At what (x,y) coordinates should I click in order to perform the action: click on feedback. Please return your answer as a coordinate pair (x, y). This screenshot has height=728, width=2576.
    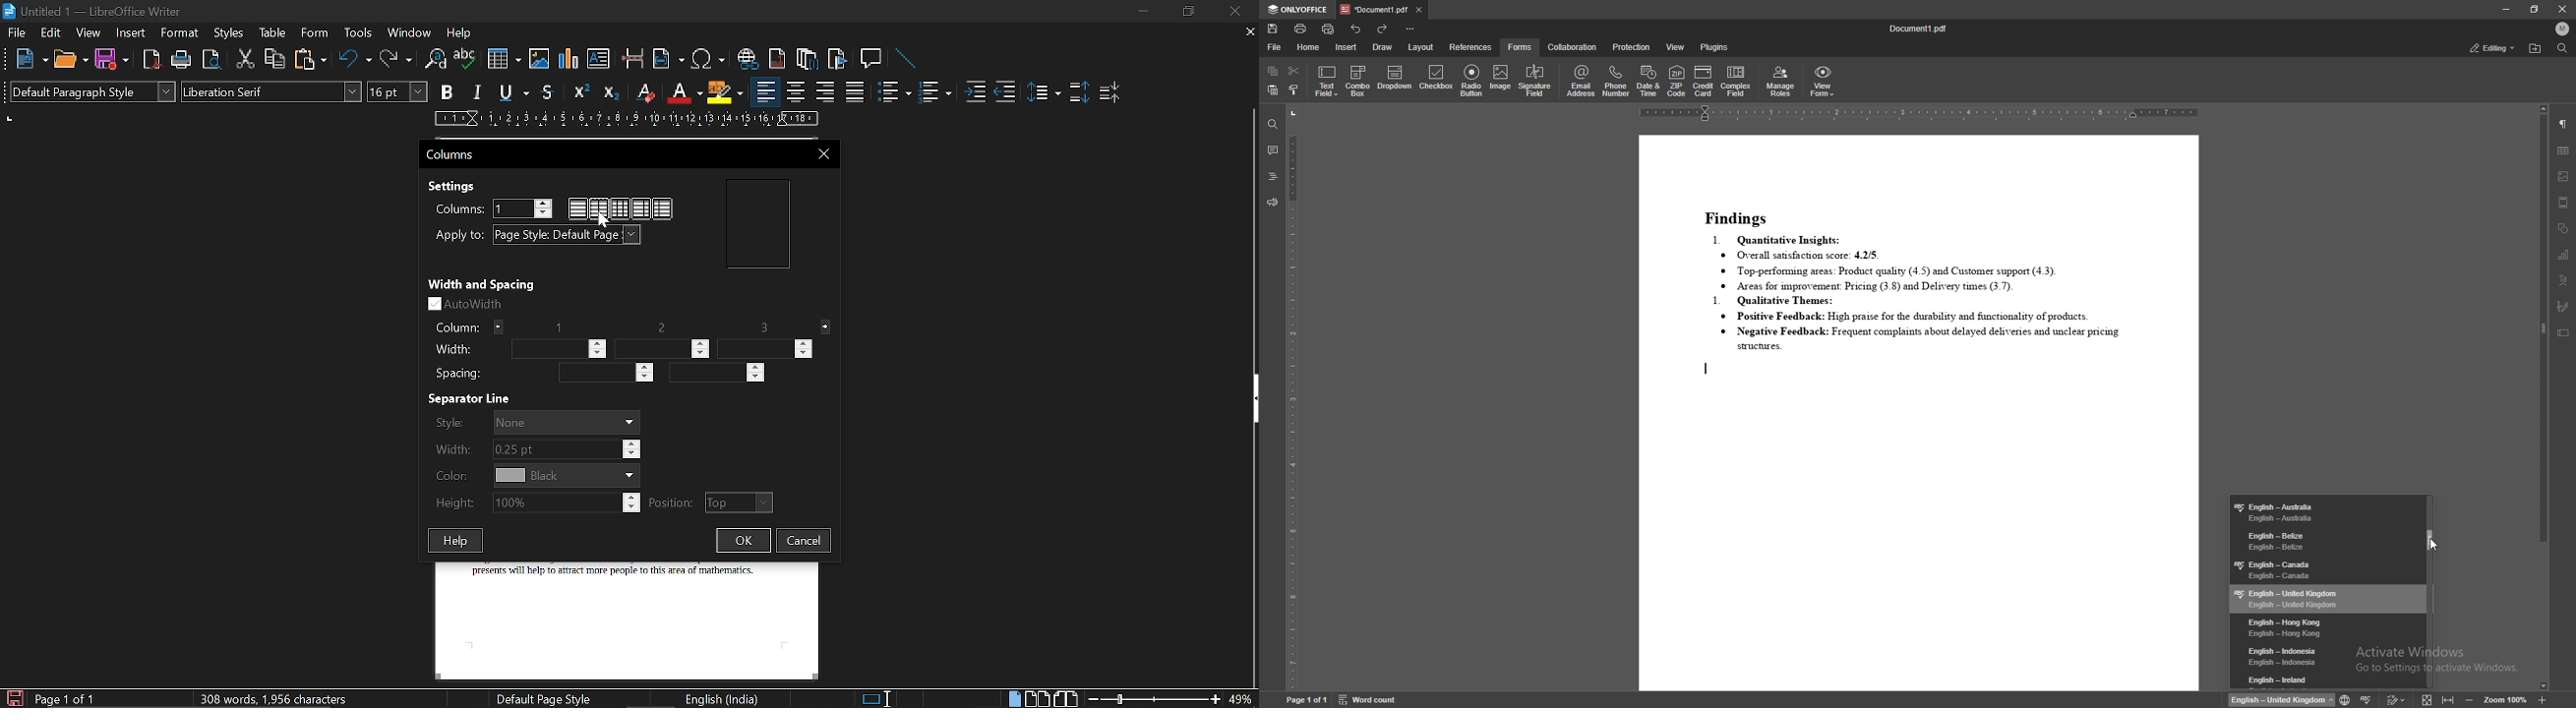
    Looking at the image, I should click on (1272, 203).